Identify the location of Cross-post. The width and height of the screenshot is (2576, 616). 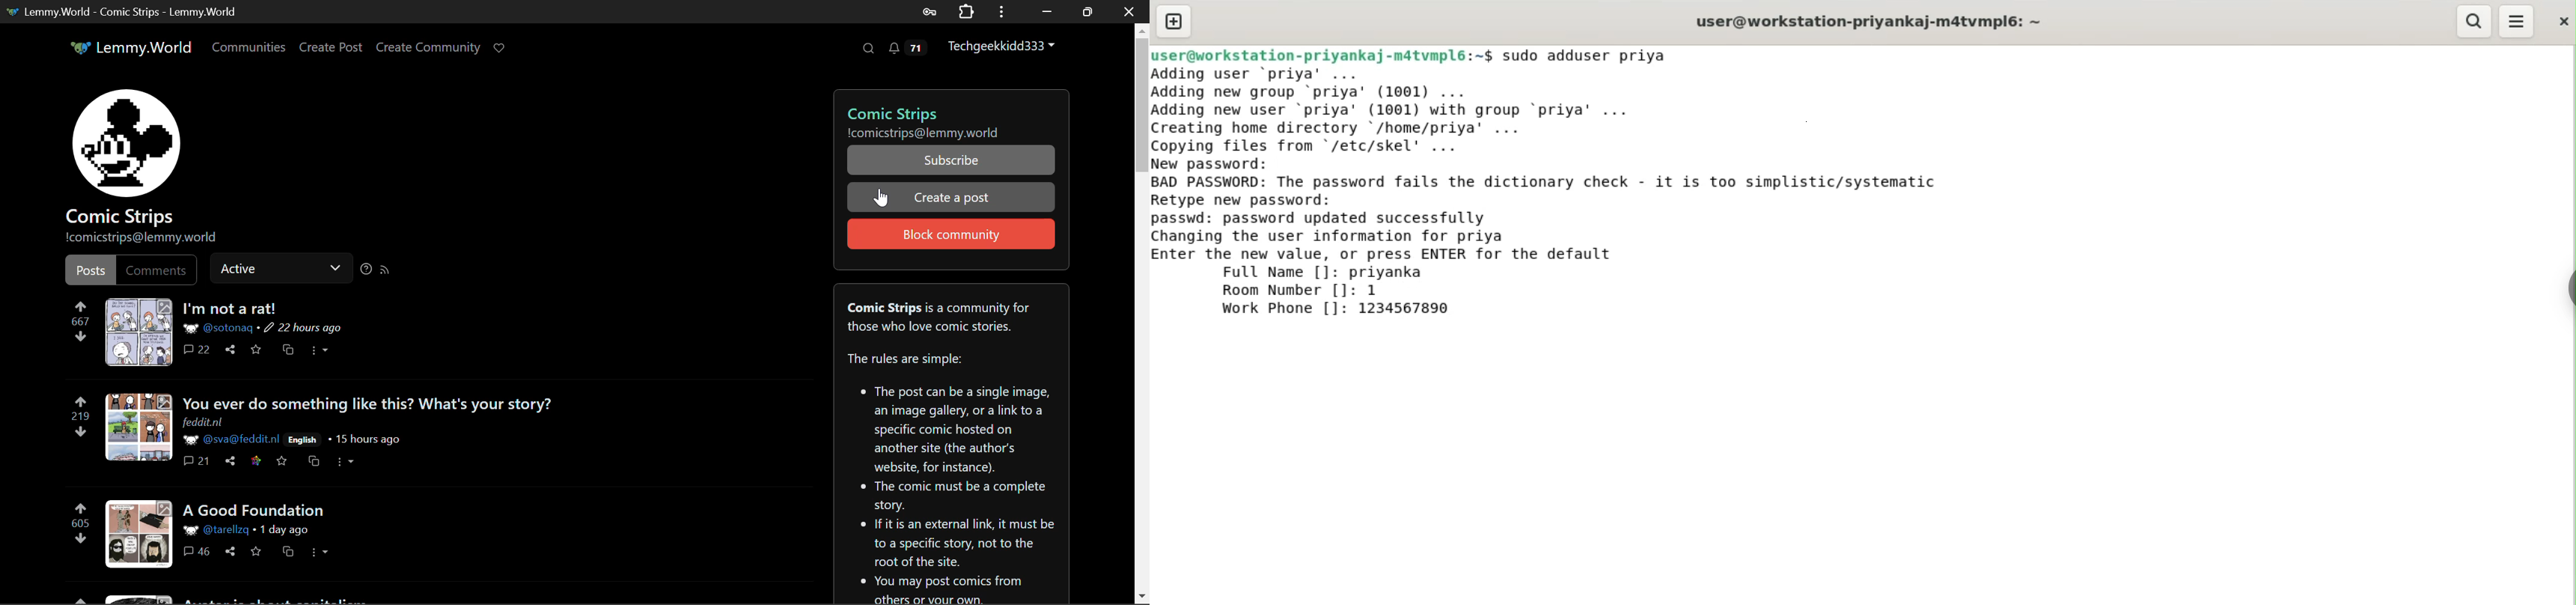
(315, 460).